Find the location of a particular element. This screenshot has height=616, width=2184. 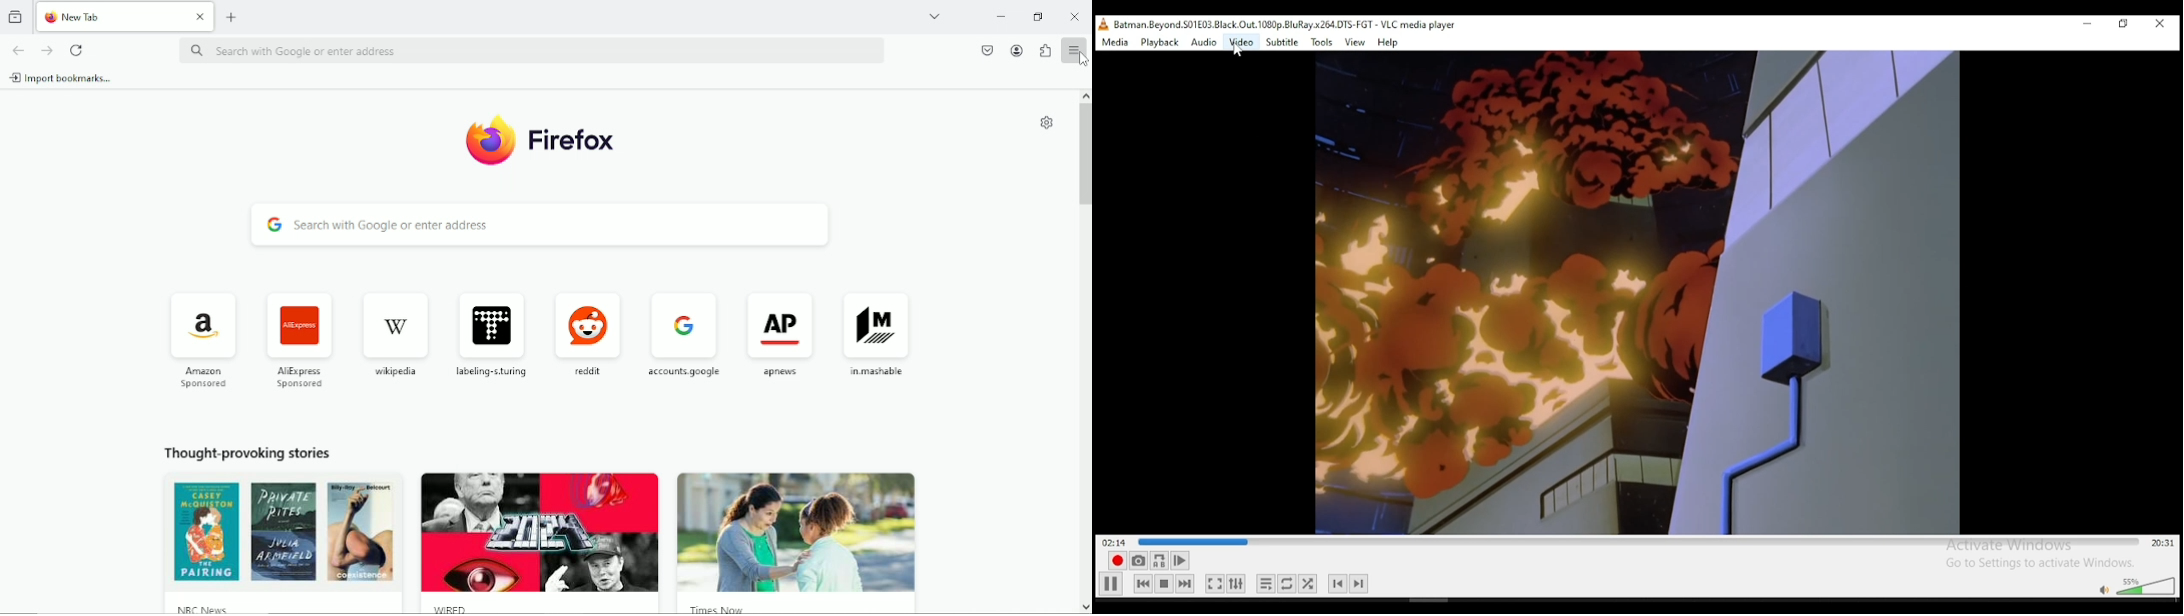

mute/unmute is located at coordinates (2102, 588).